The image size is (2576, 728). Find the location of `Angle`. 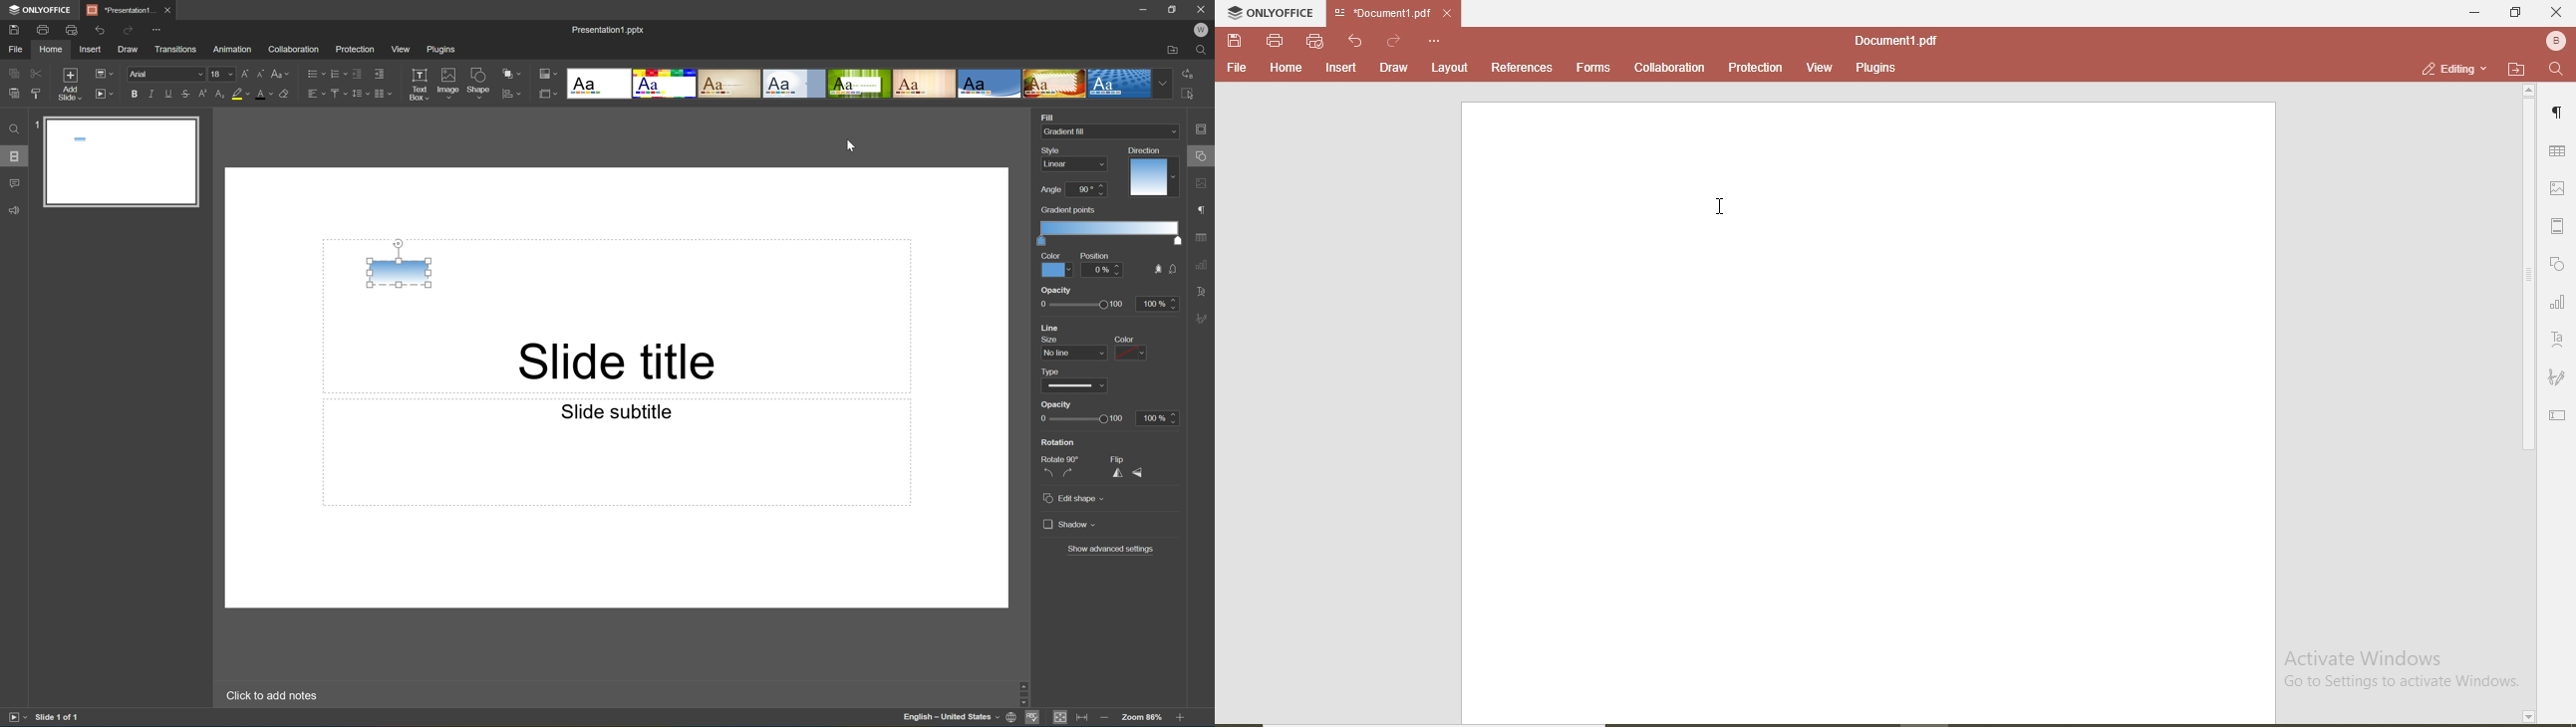

Angle is located at coordinates (1052, 189).